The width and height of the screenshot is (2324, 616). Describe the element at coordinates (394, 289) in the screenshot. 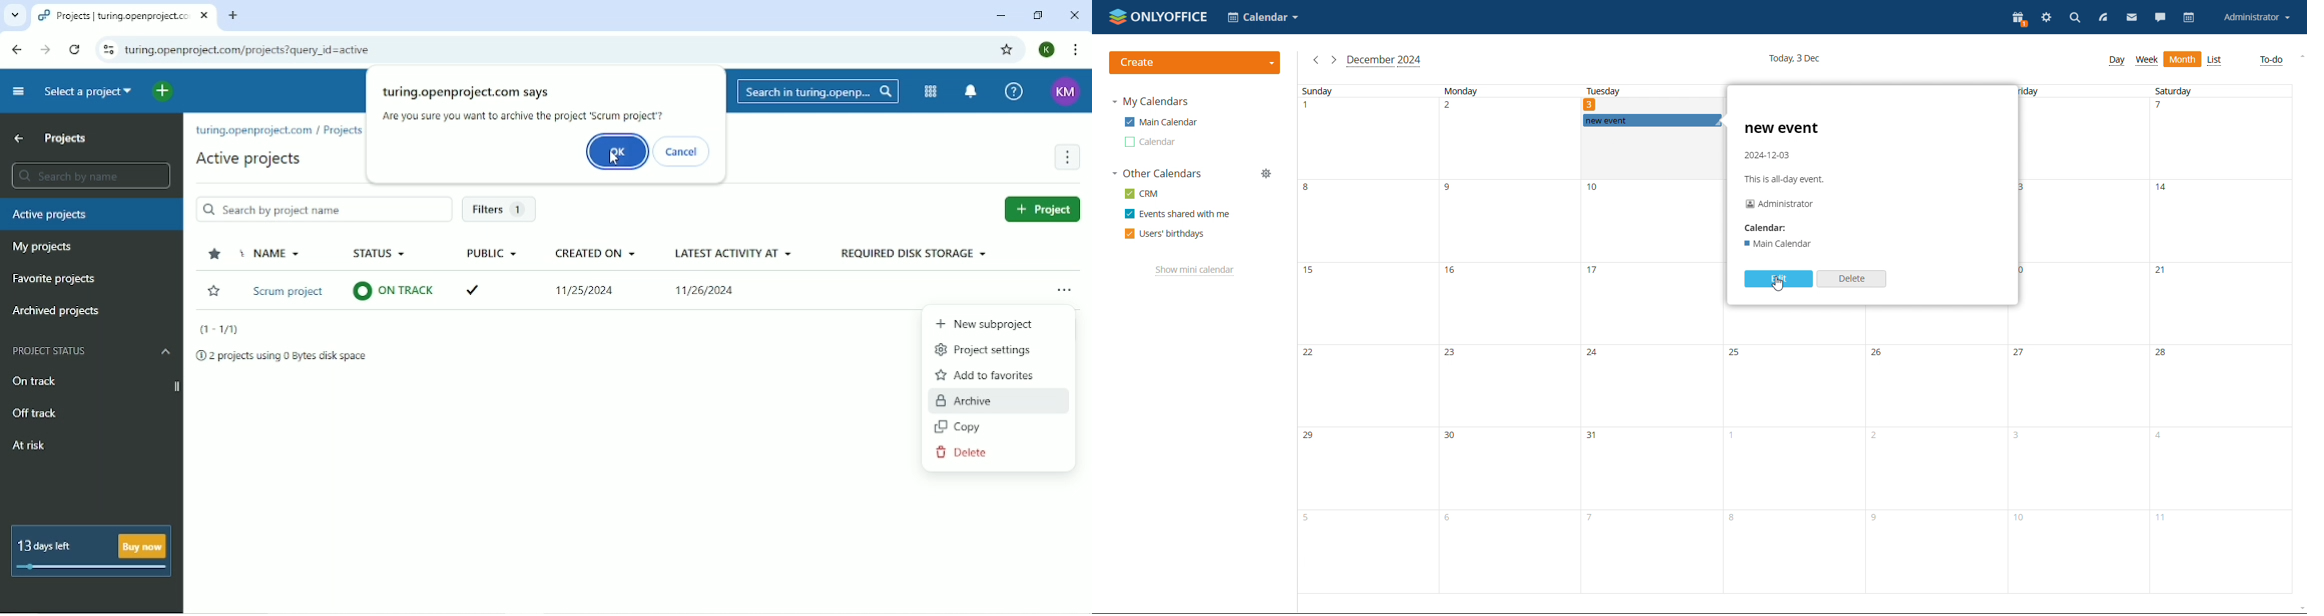

I see `on track` at that location.